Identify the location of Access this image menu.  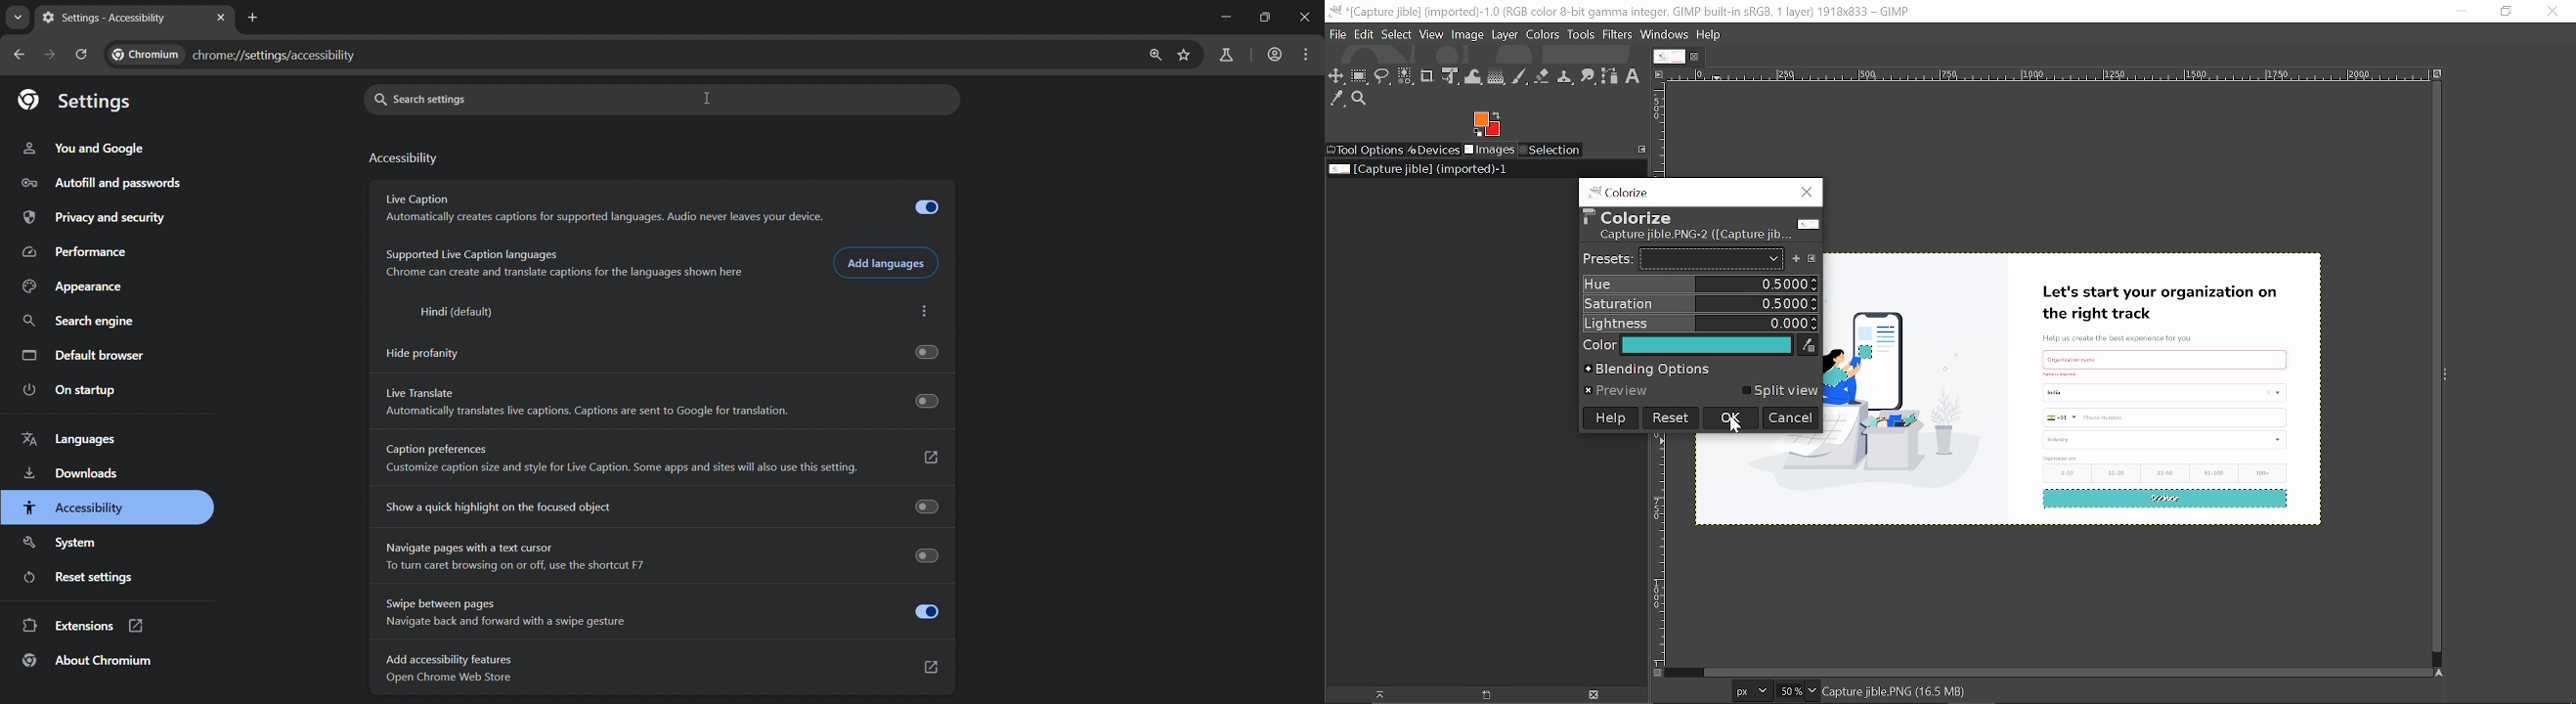
(1658, 73).